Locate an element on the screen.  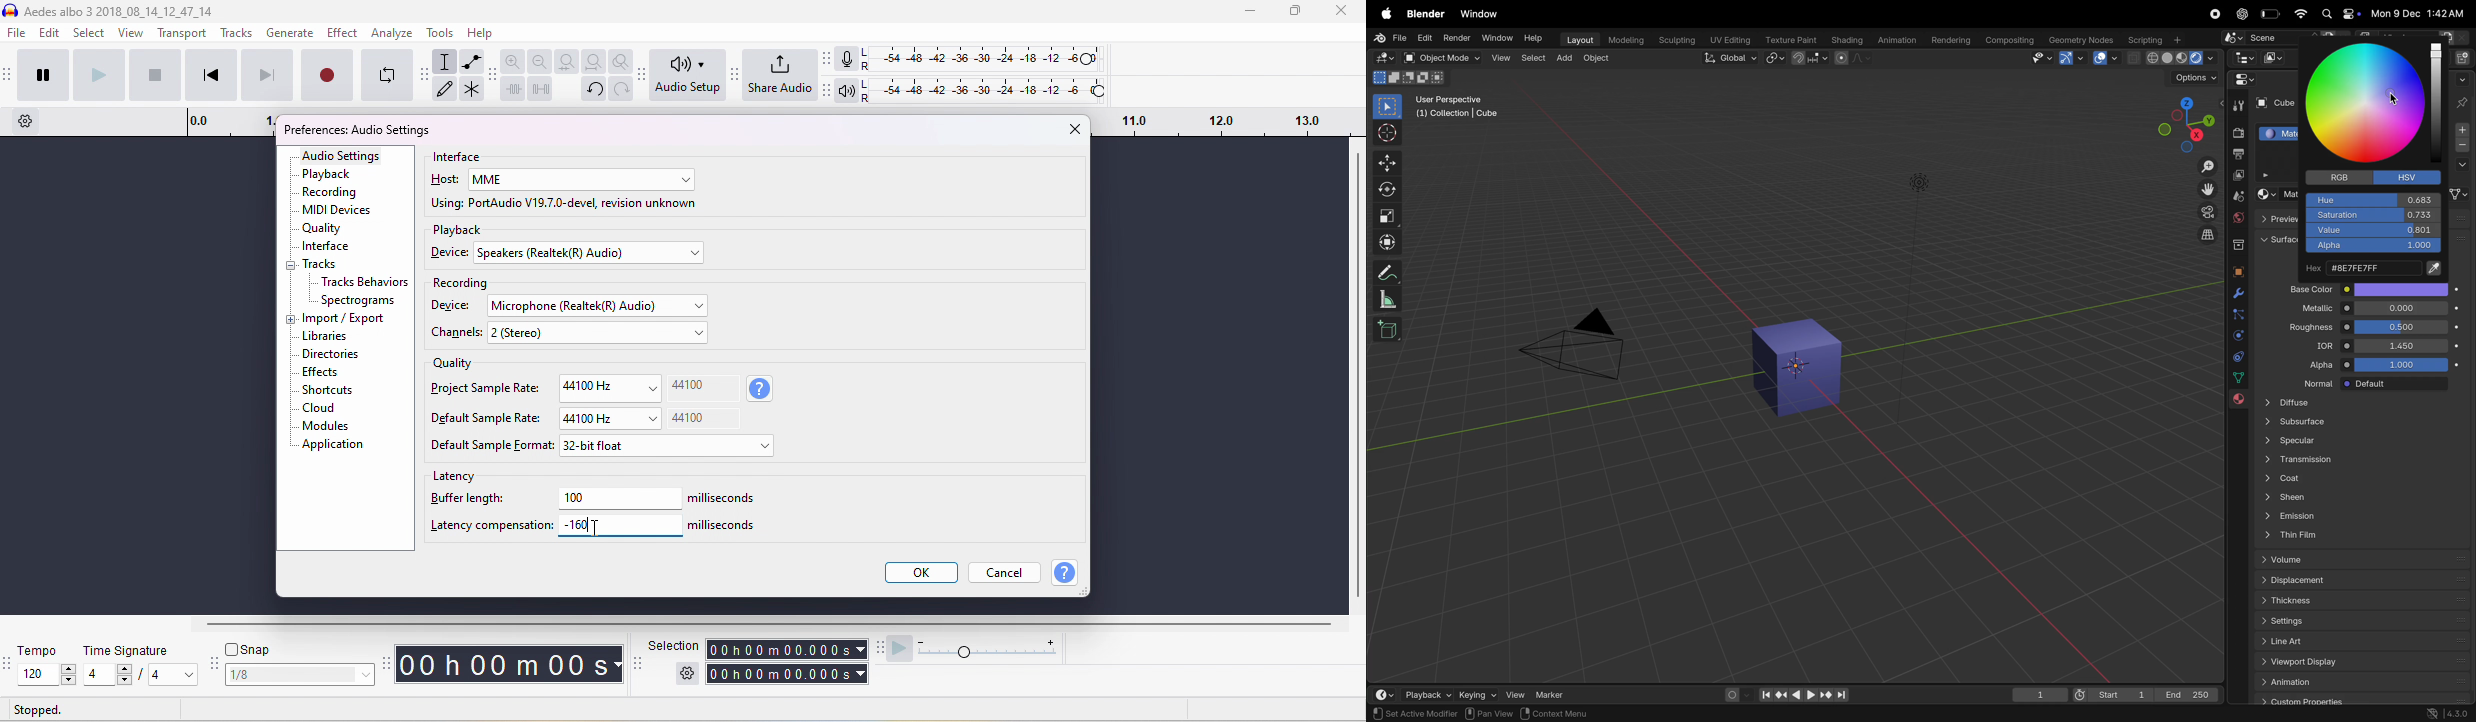
selection settings is located at coordinates (686, 673).